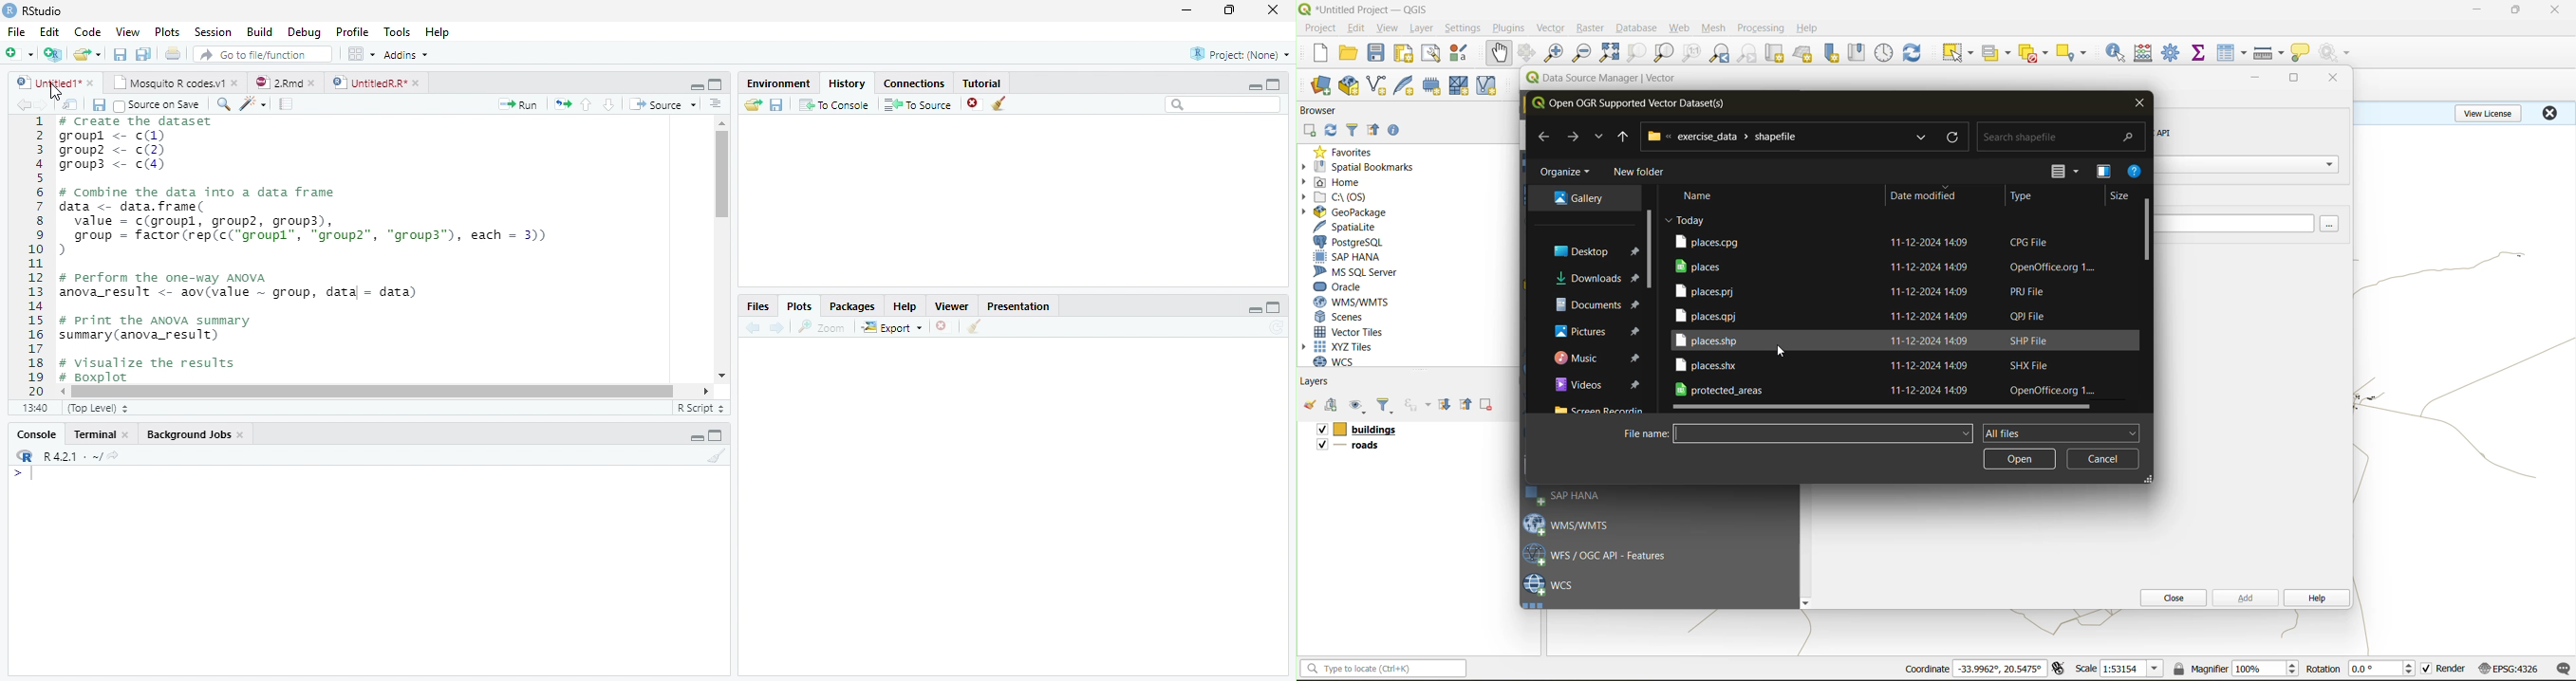 This screenshot has width=2576, height=700. Describe the element at coordinates (36, 475) in the screenshot. I see `Cursor` at that location.